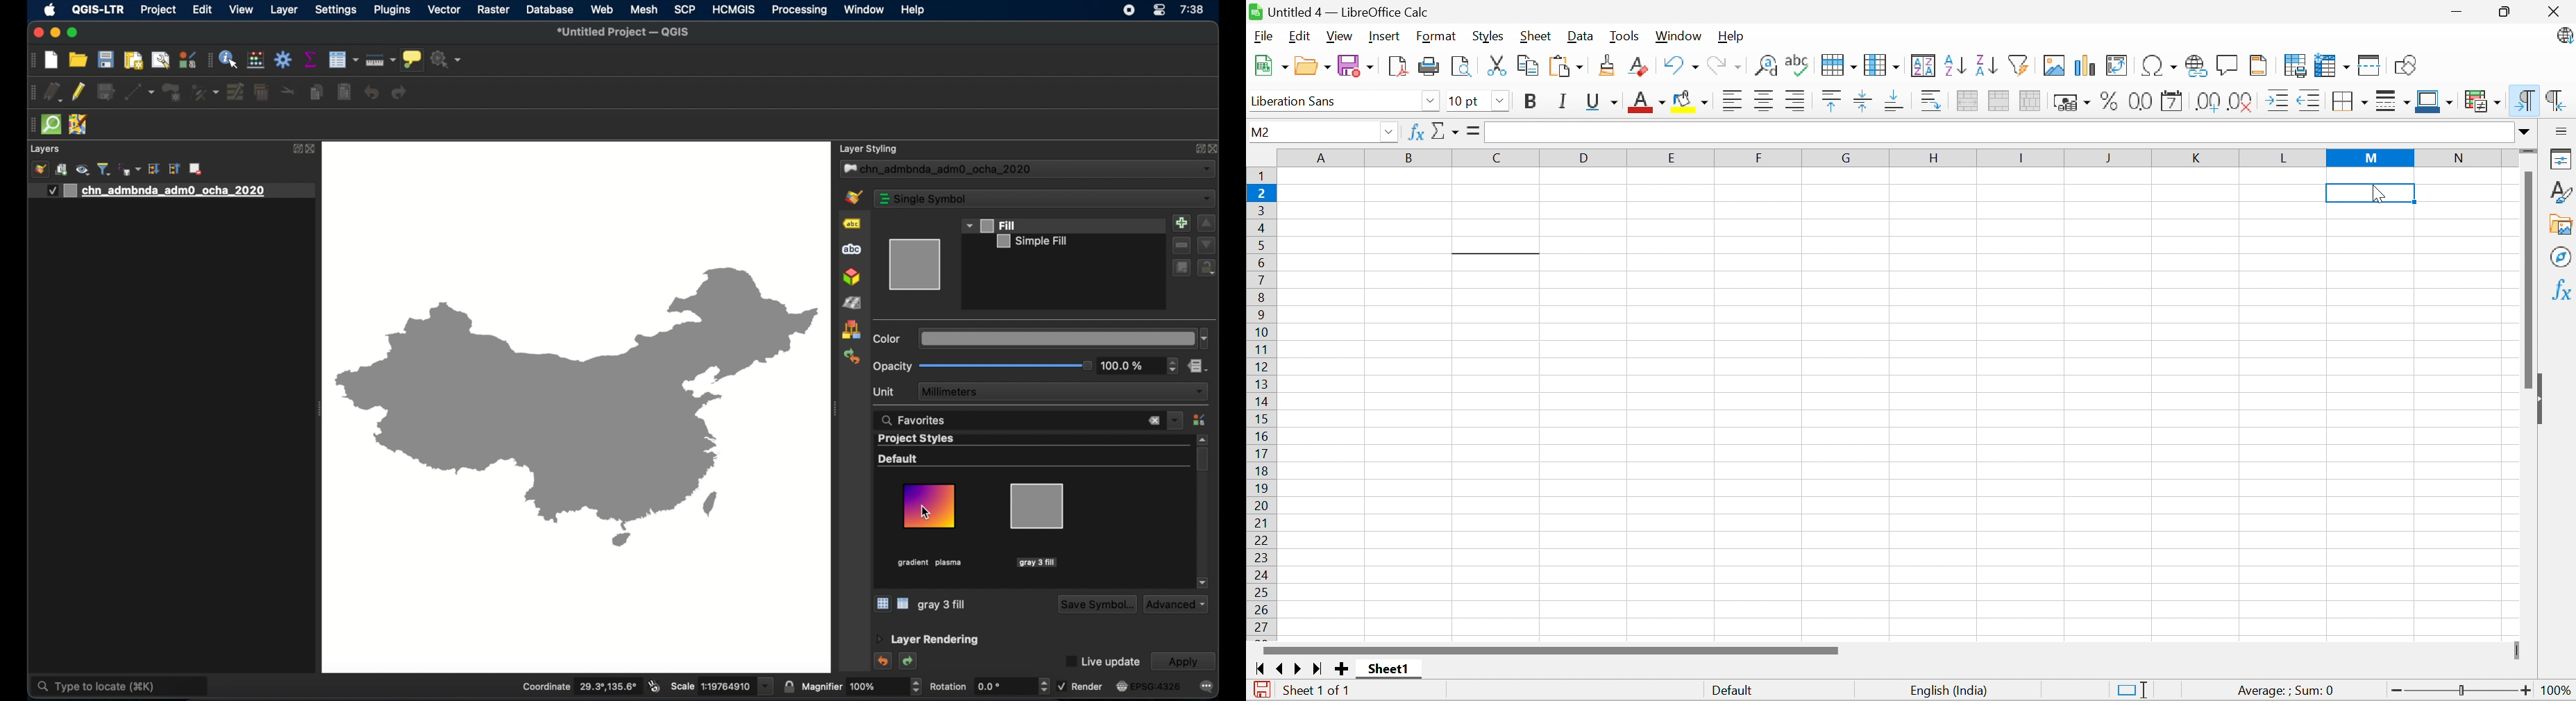 The height and width of the screenshot is (728, 2576). I want to click on Name box, so click(1311, 132).